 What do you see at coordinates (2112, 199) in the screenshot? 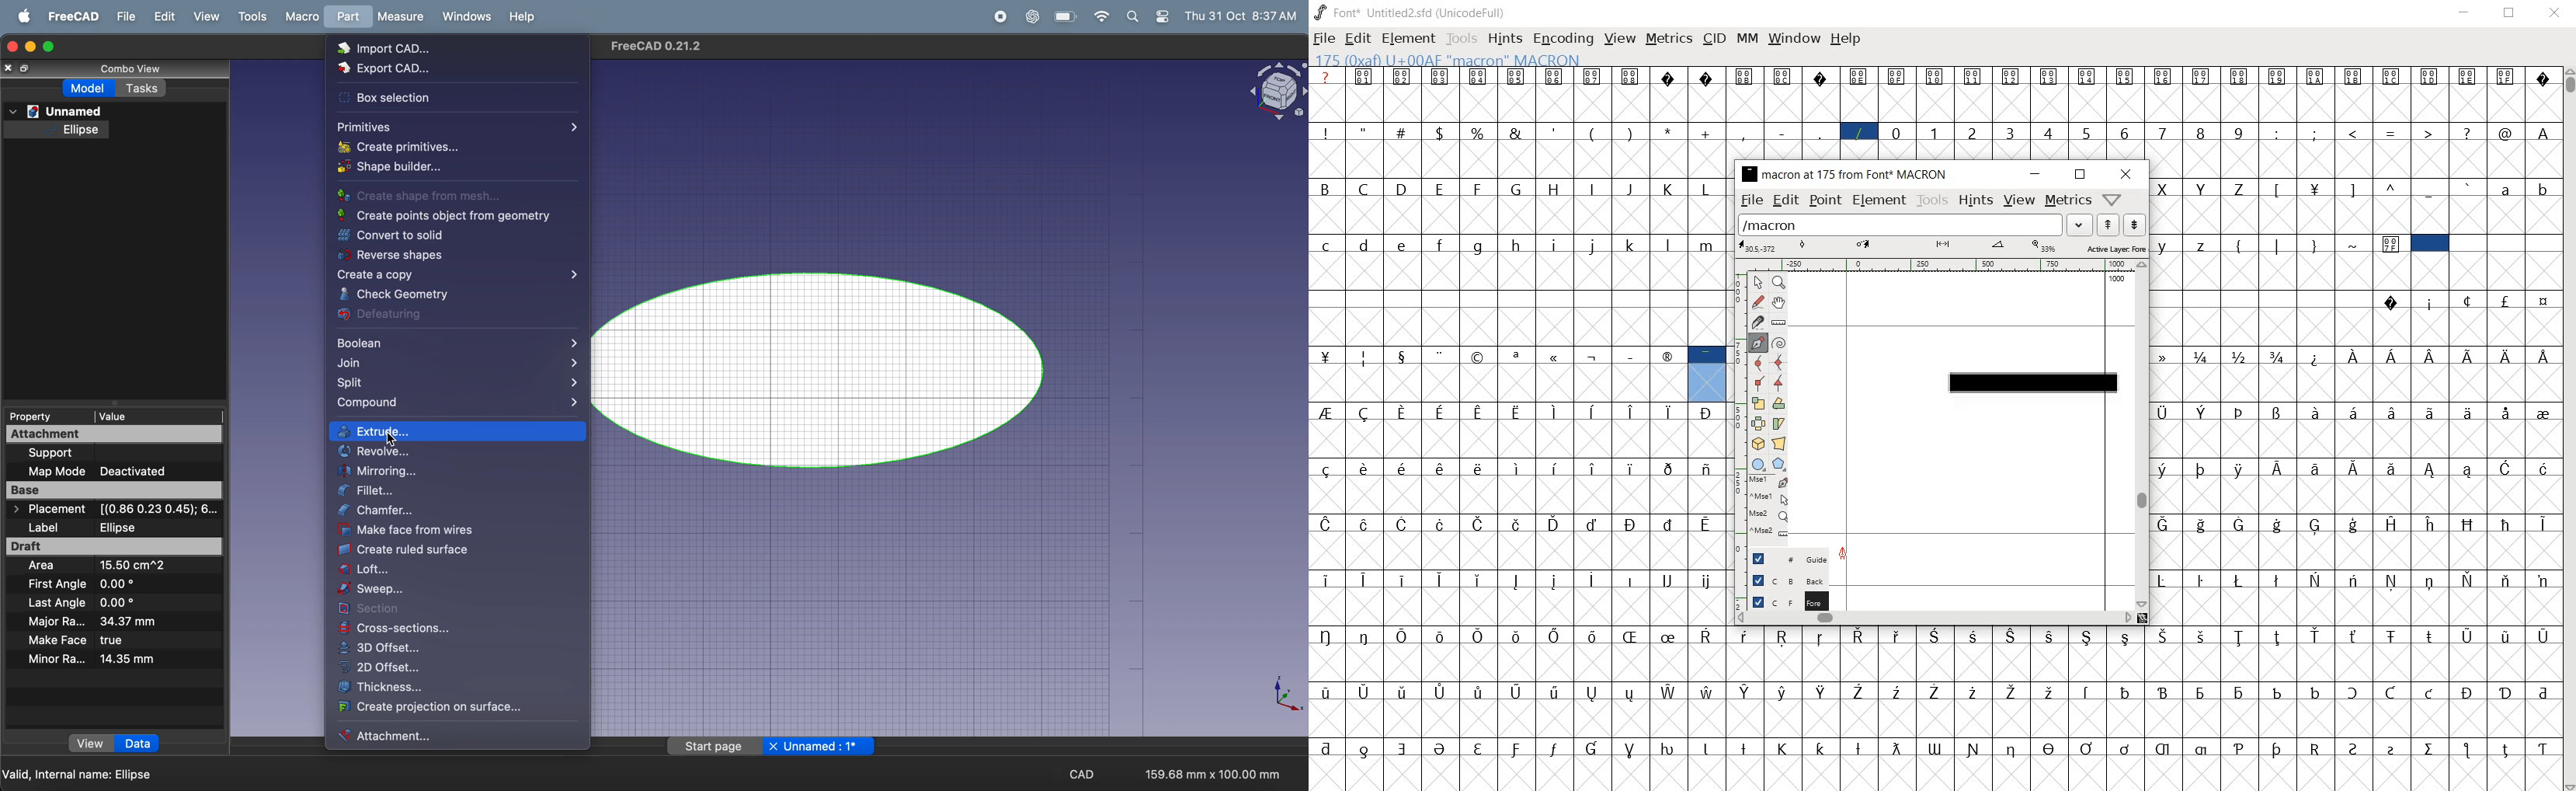
I see `help` at bounding box center [2112, 199].